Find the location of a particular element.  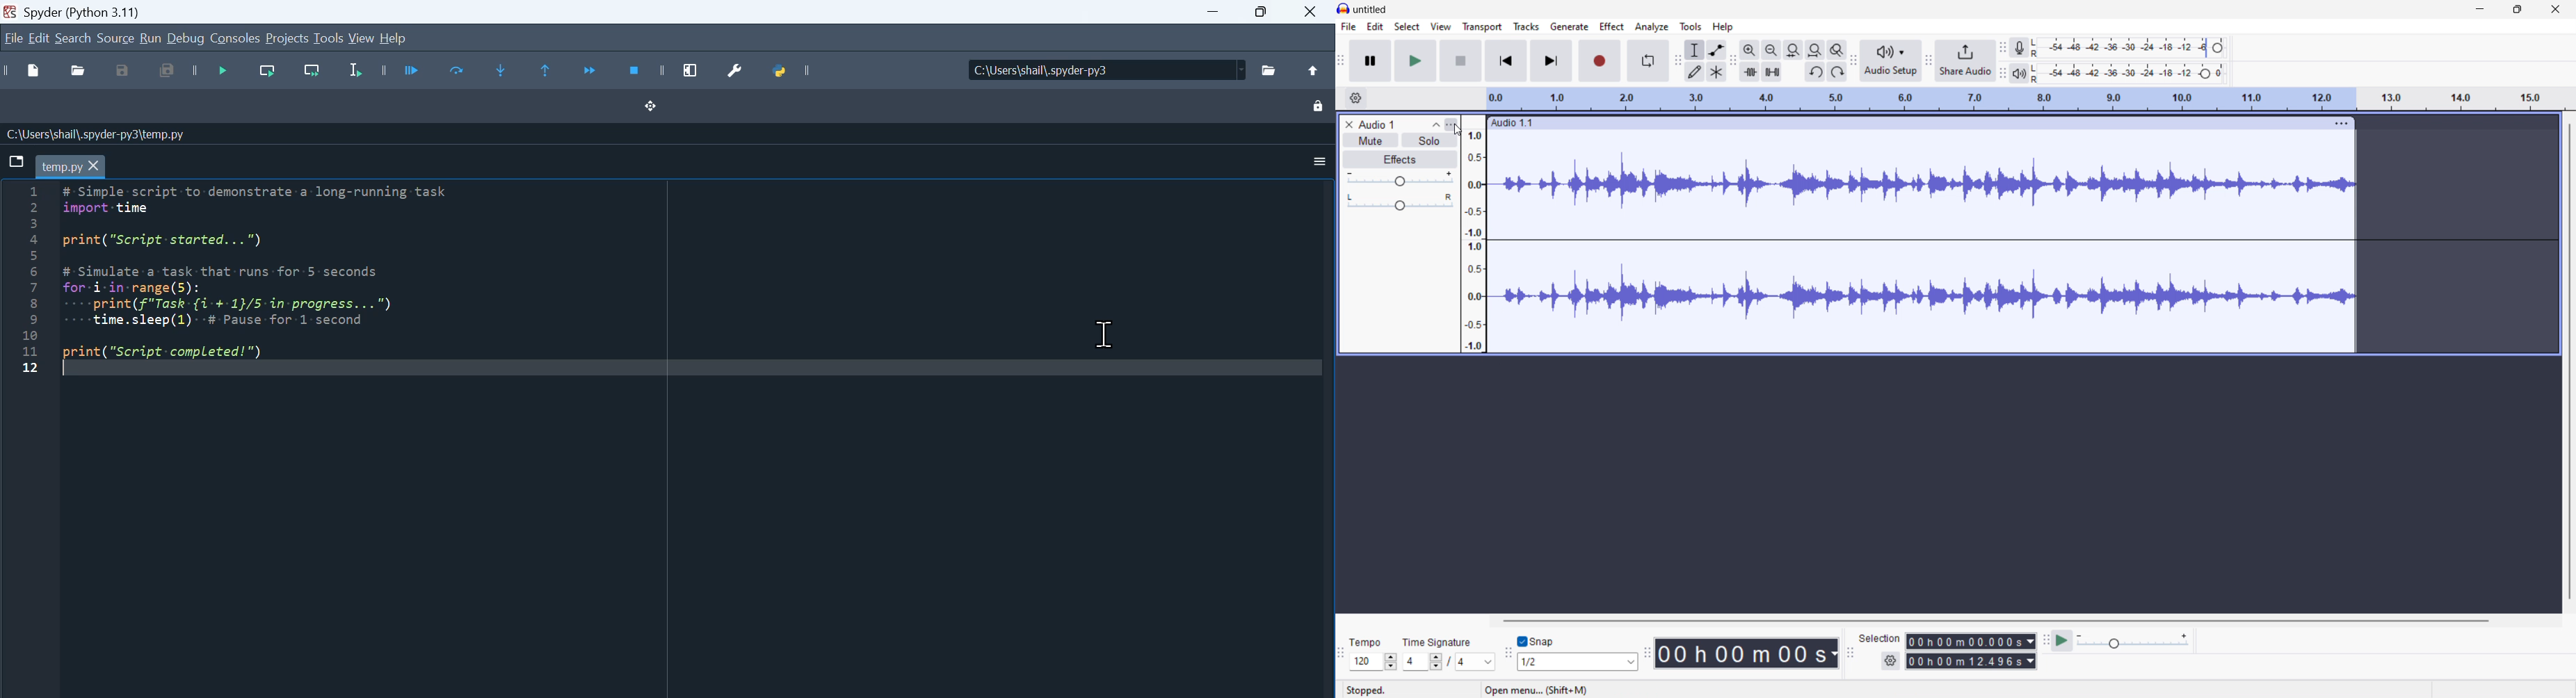

minimize is located at coordinates (1211, 13).